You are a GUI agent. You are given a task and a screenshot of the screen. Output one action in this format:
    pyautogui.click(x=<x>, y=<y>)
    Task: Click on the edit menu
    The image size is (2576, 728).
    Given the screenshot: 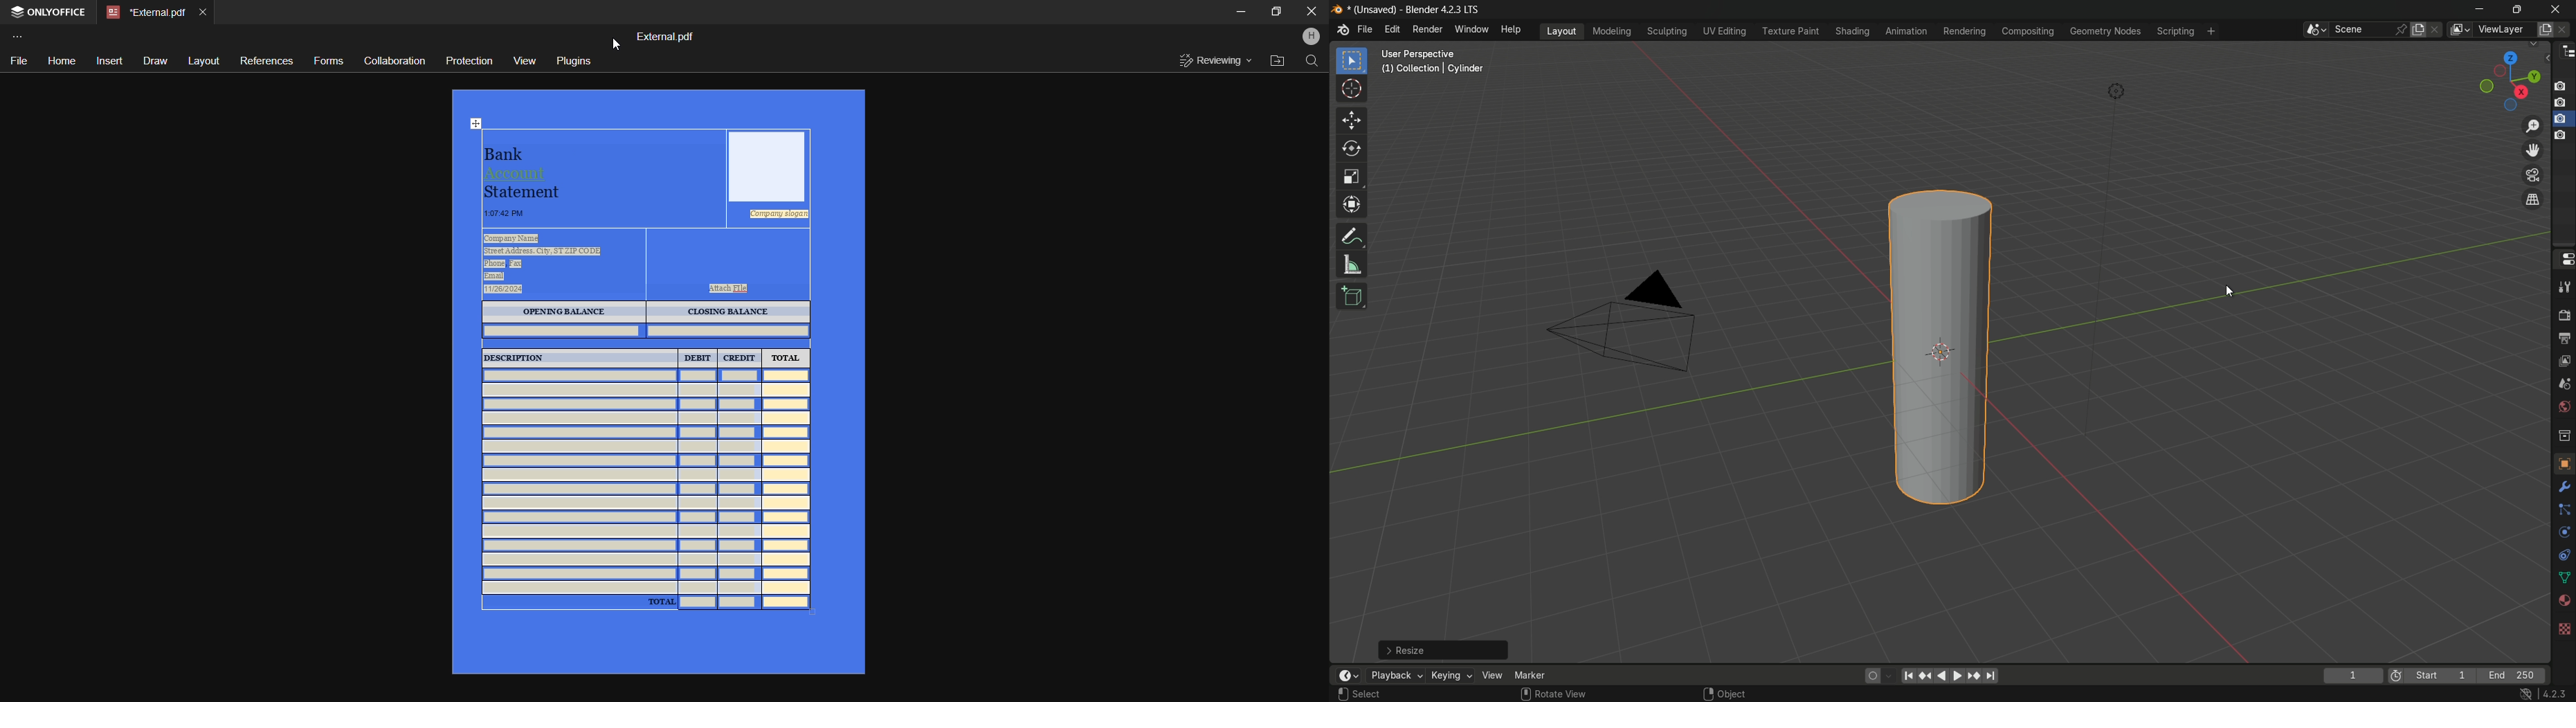 What is the action you would take?
    pyautogui.click(x=1393, y=31)
    